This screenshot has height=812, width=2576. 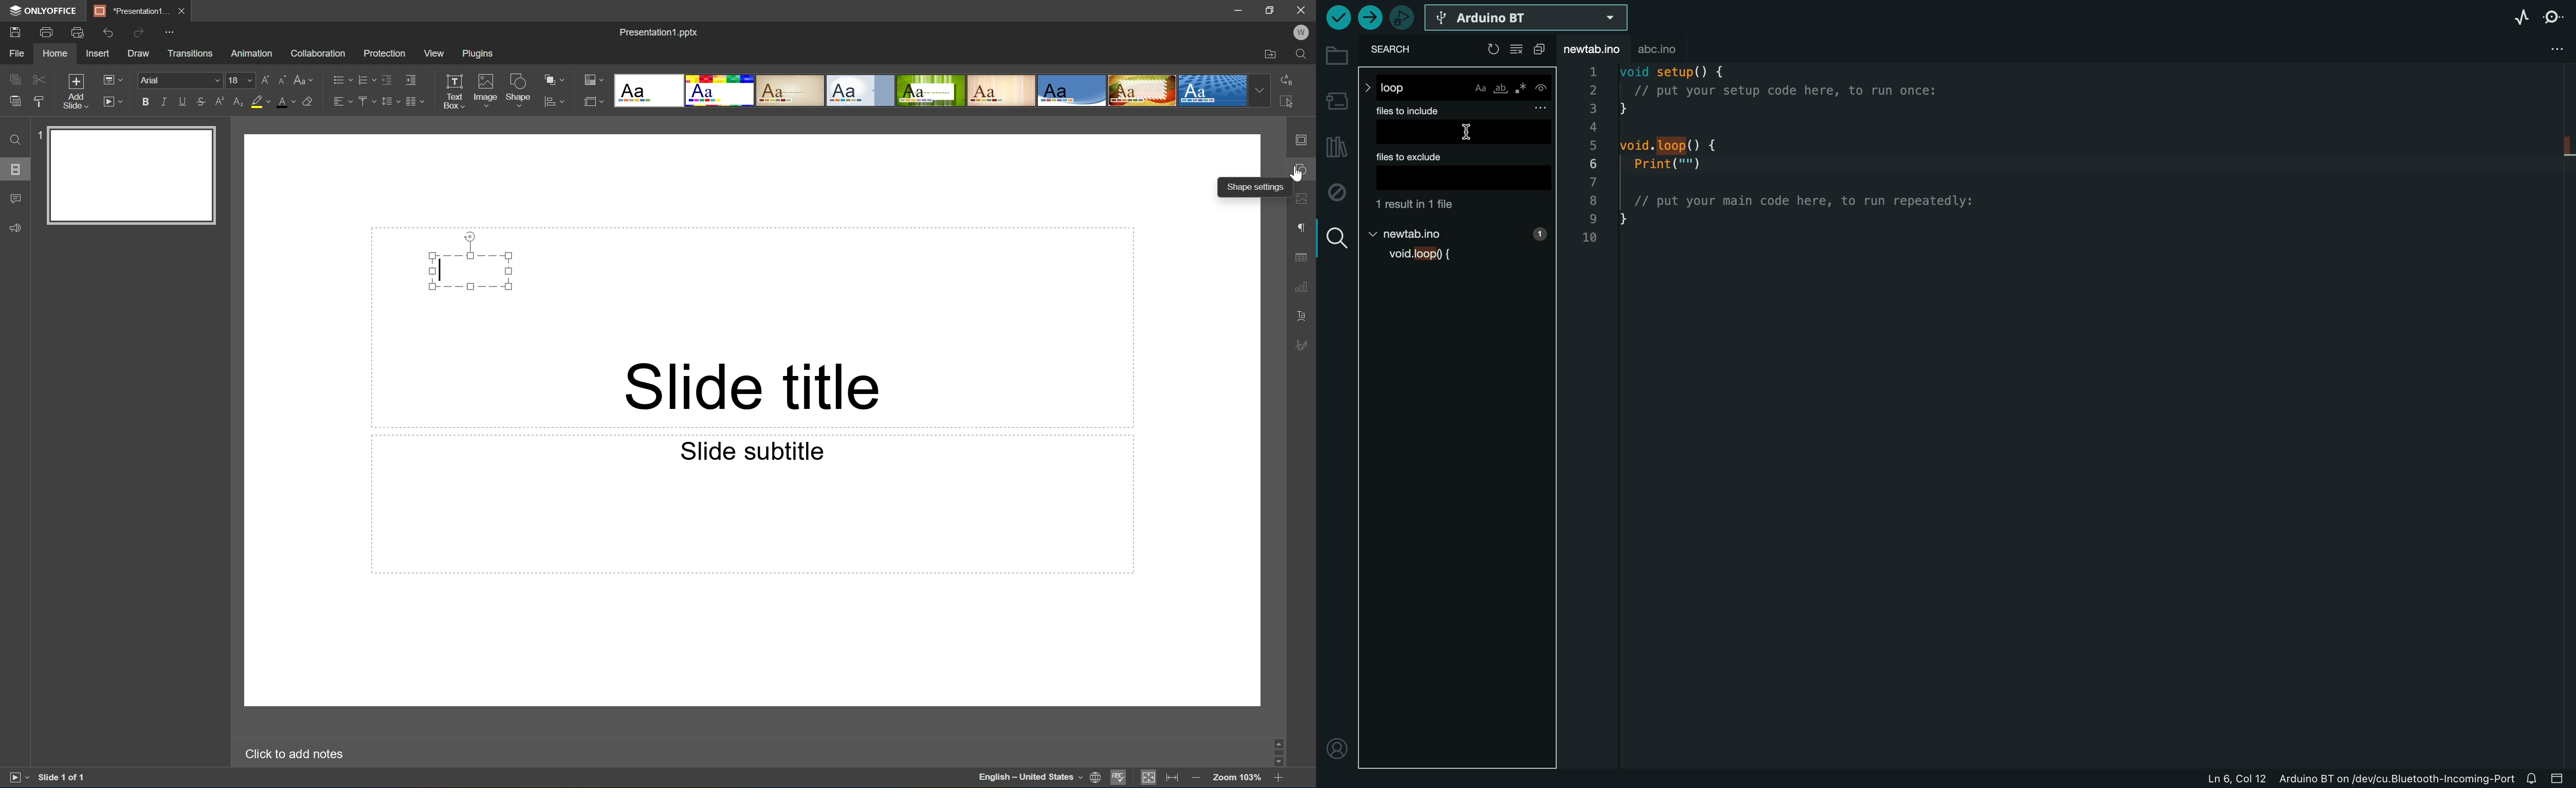 I want to click on Type of slides, so click(x=930, y=91).